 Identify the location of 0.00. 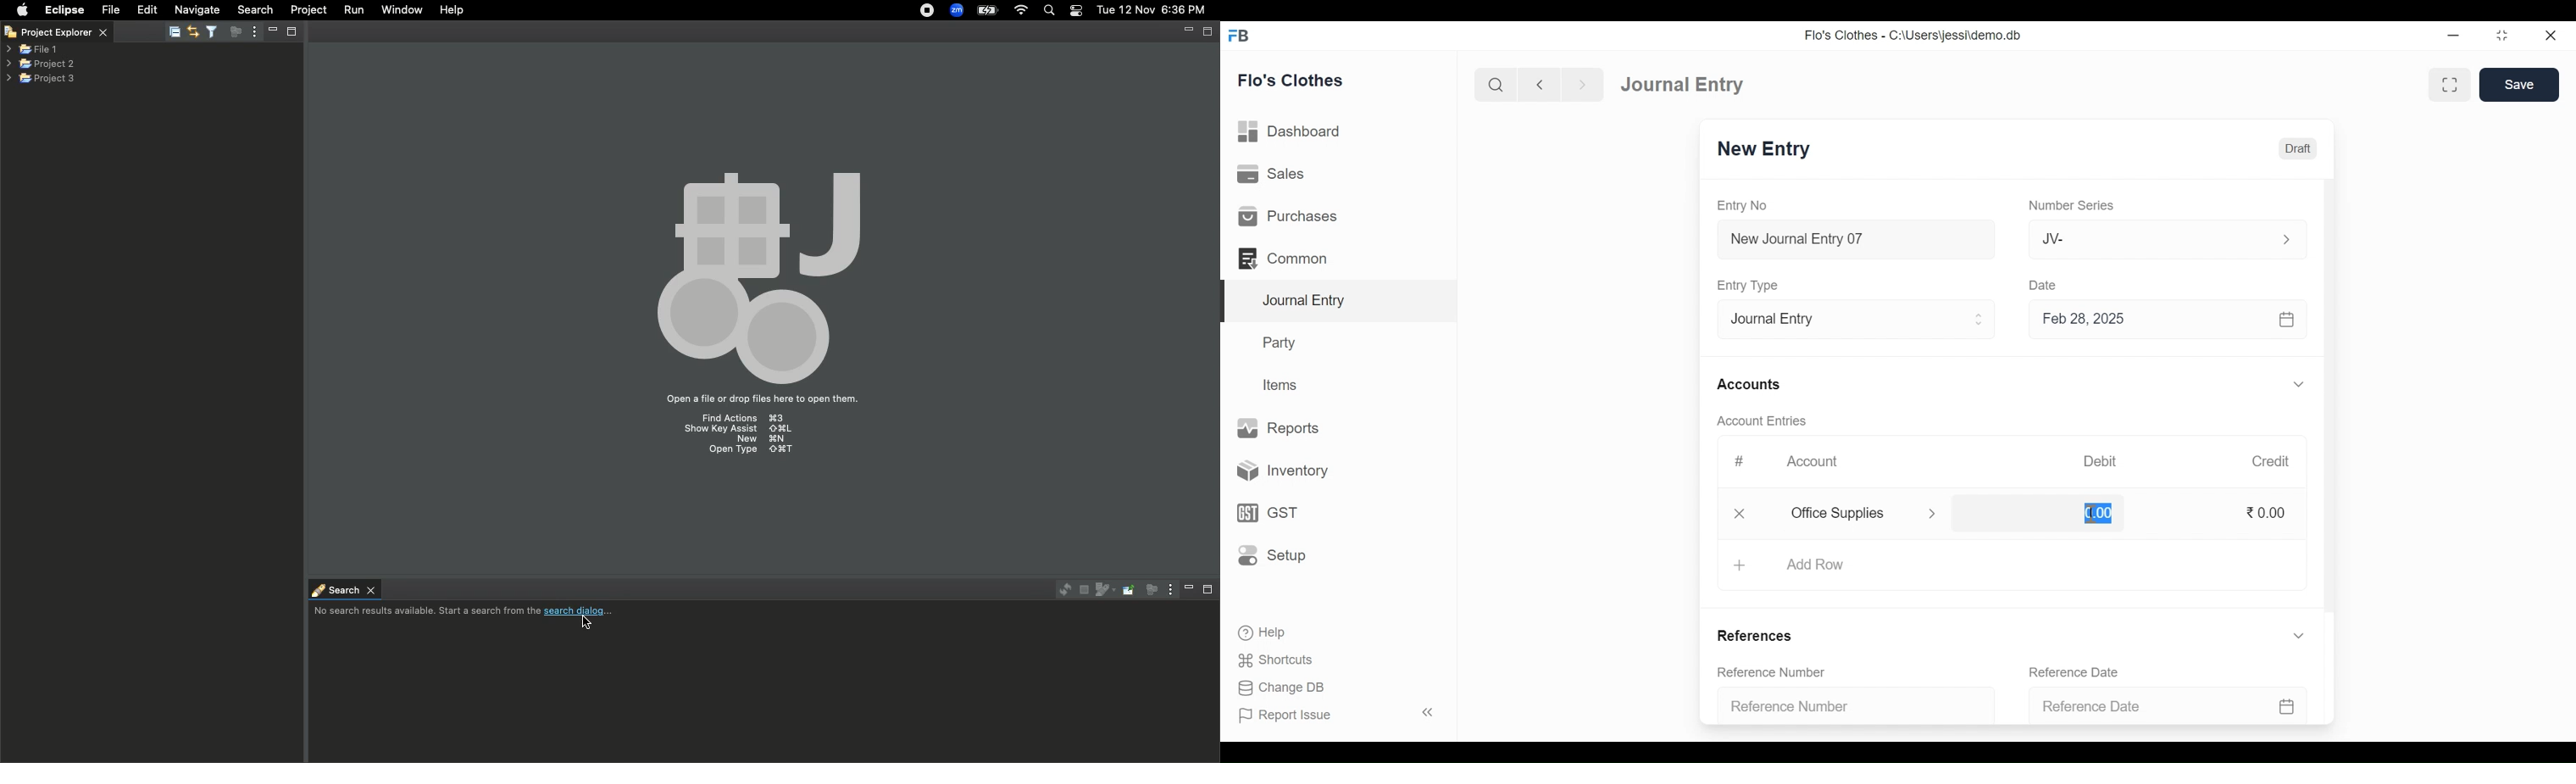
(2038, 510).